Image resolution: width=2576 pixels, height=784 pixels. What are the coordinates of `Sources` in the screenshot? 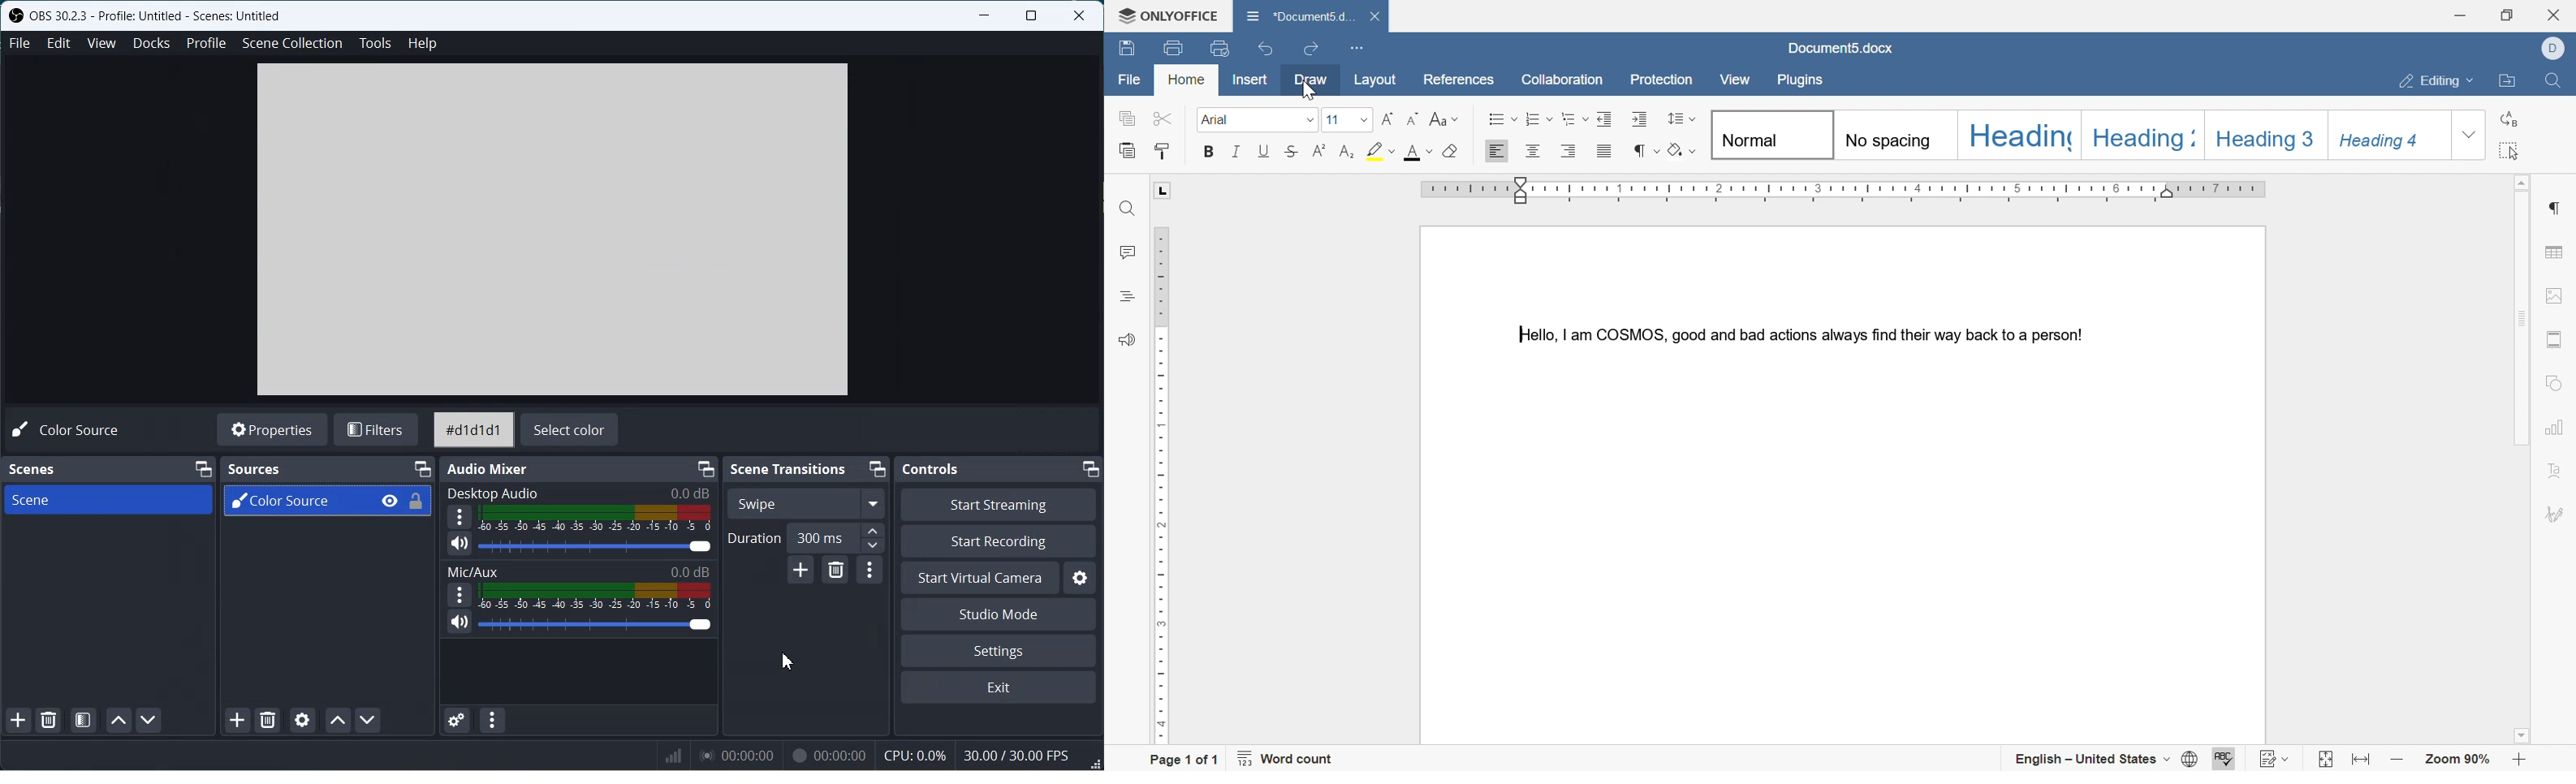 It's located at (252, 471).